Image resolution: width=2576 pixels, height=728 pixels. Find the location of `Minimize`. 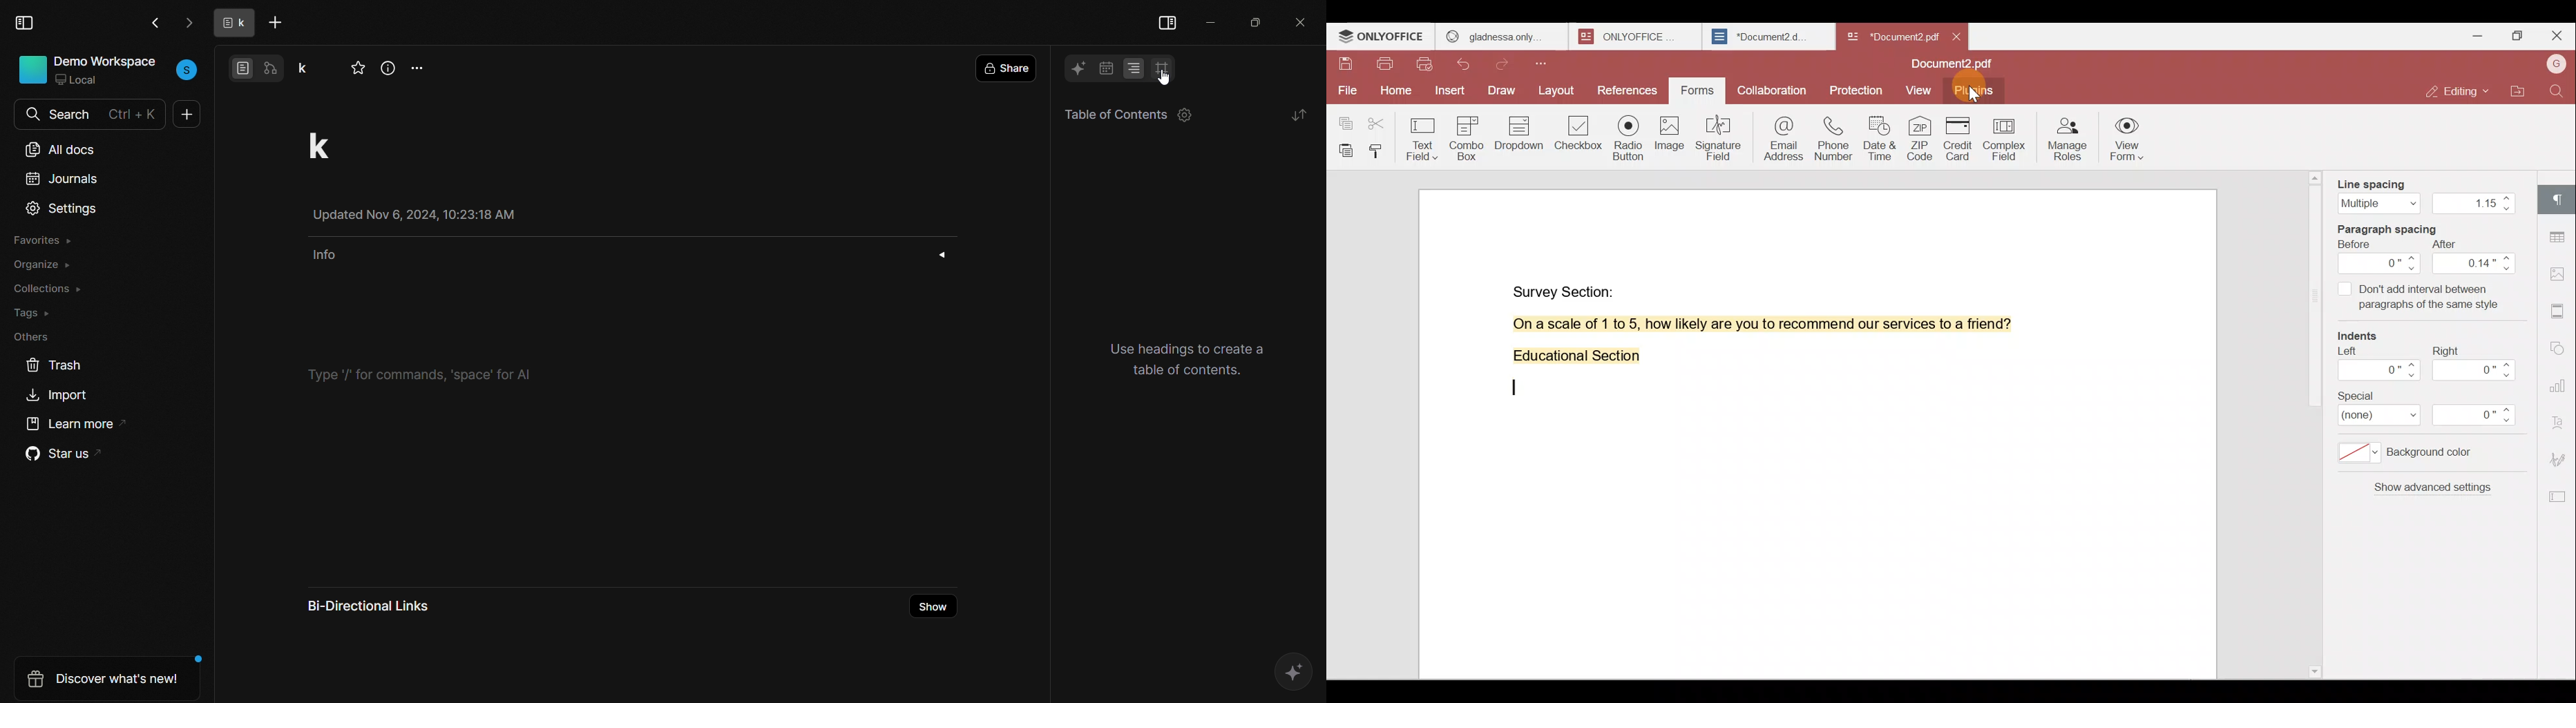

Minimize is located at coordinates (2474, 34).